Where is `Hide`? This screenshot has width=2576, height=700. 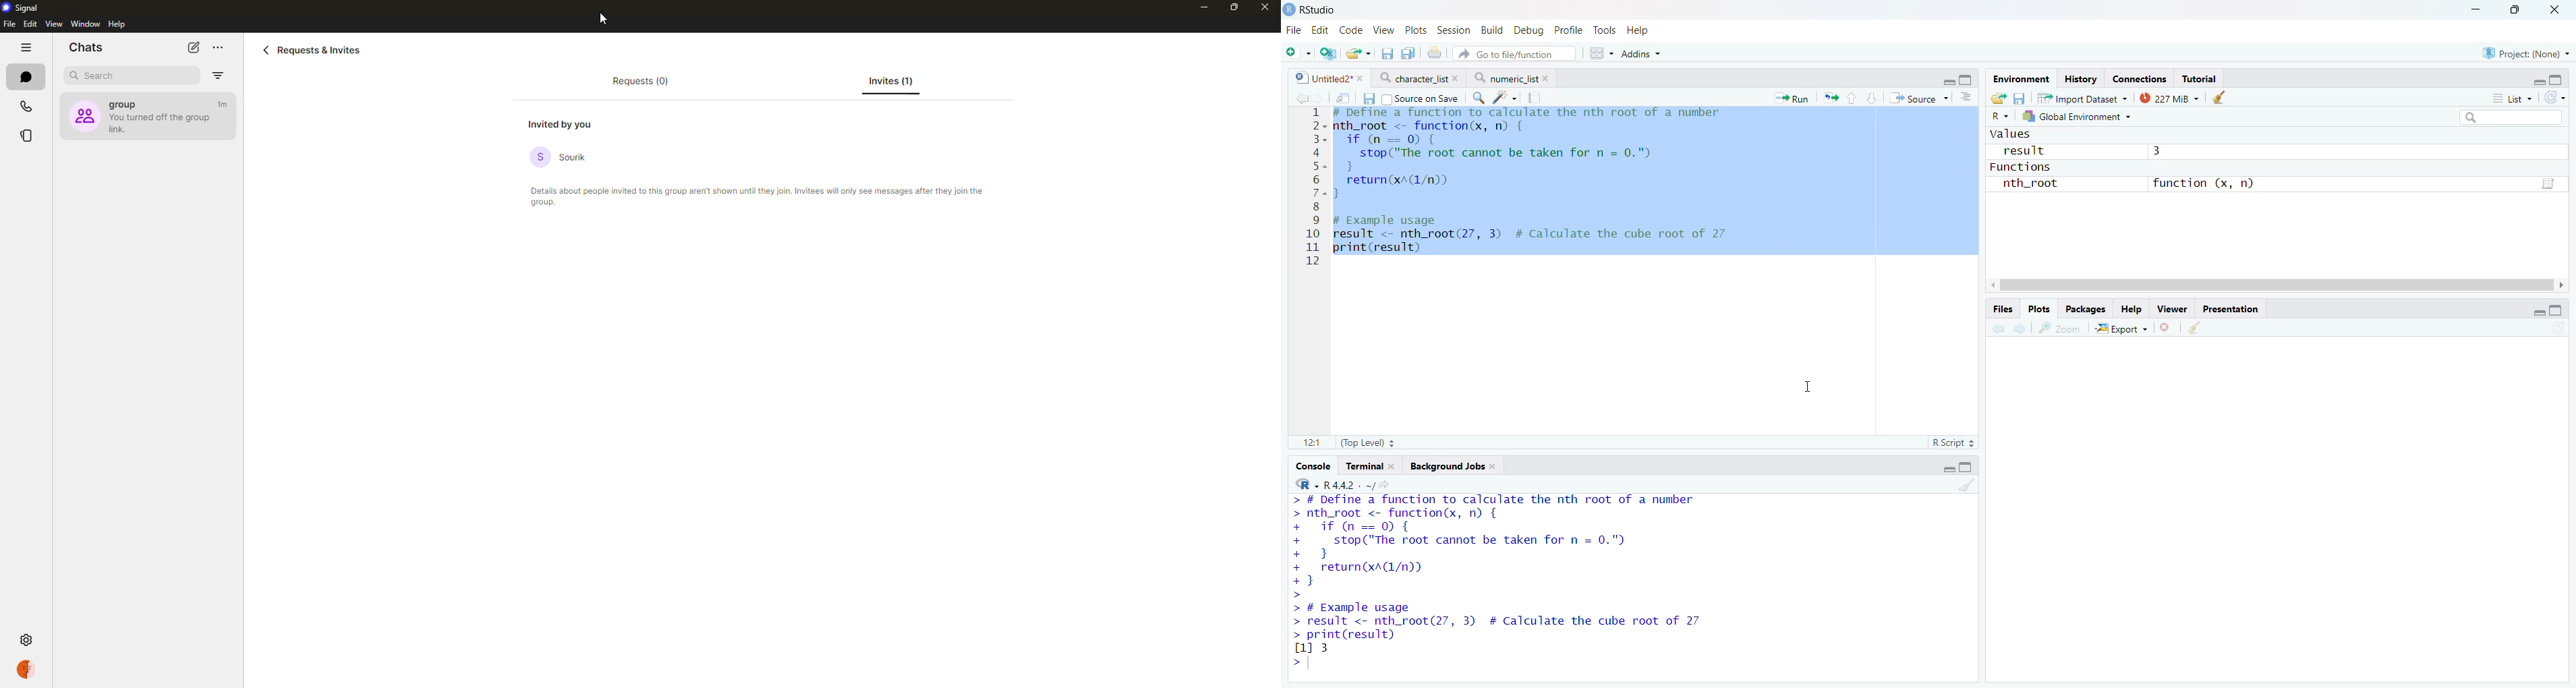 Hide is located at coordinates (1947, 80).